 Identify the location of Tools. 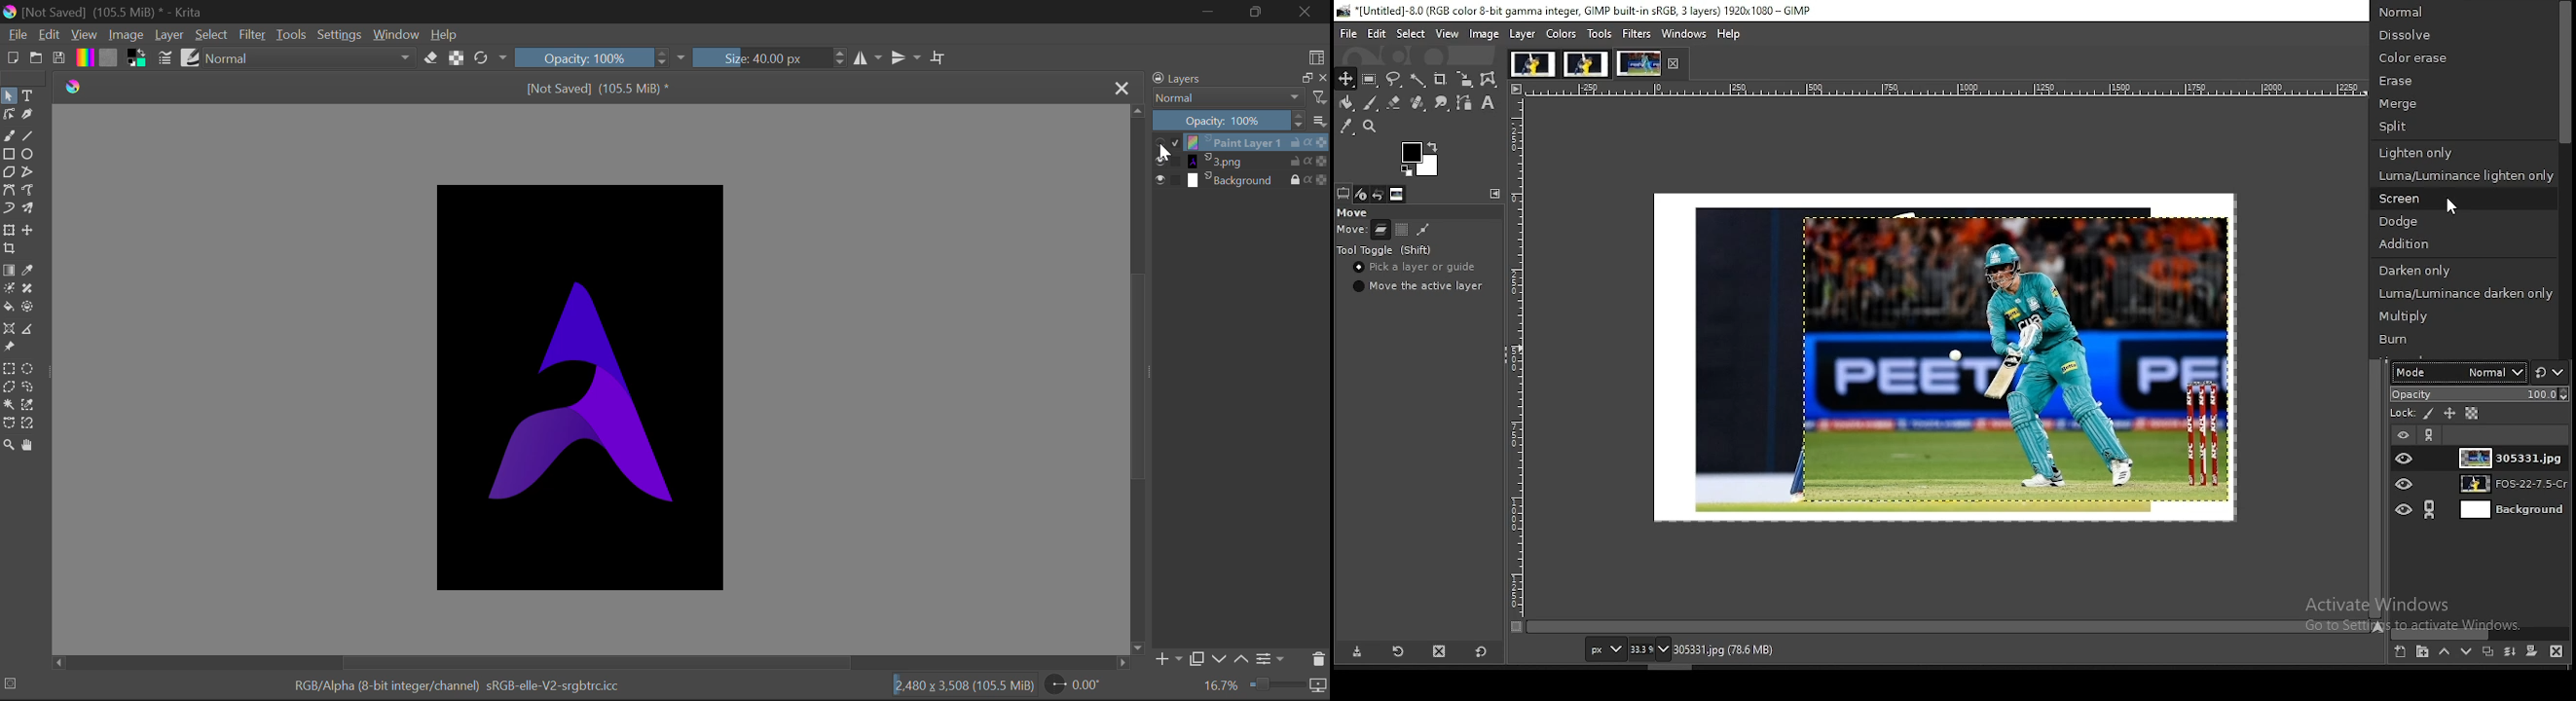
(294, 35).